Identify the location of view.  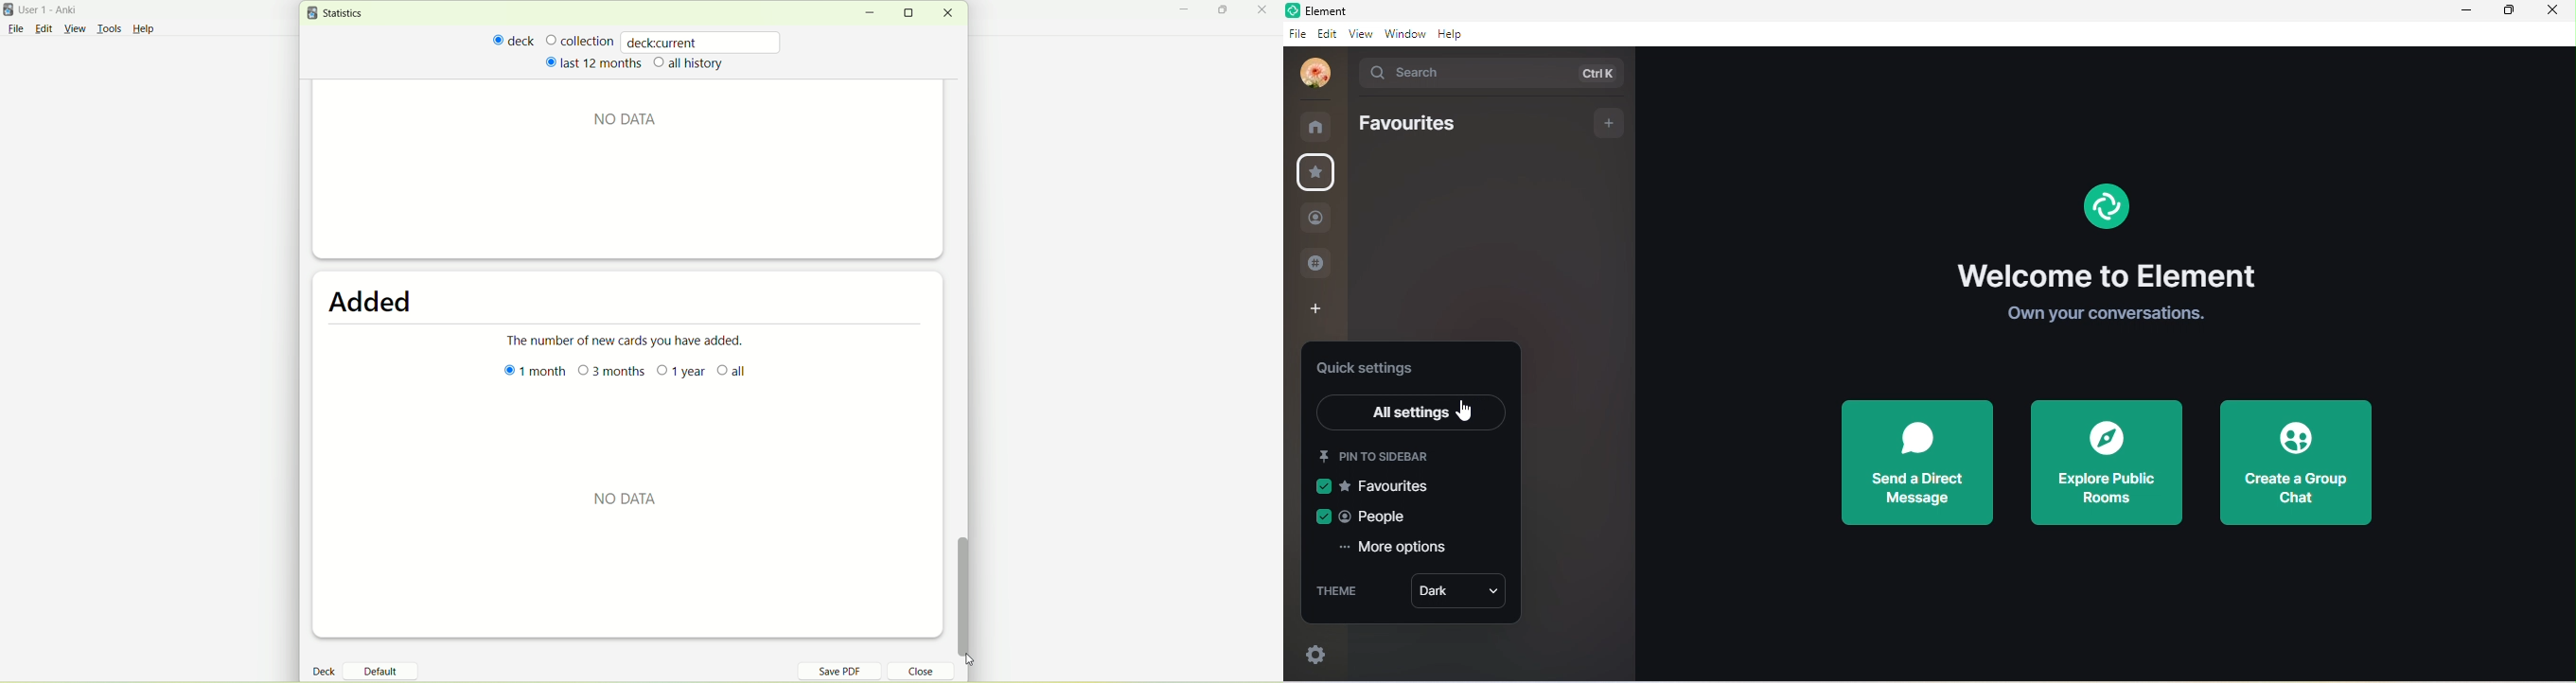
(1359, 36).